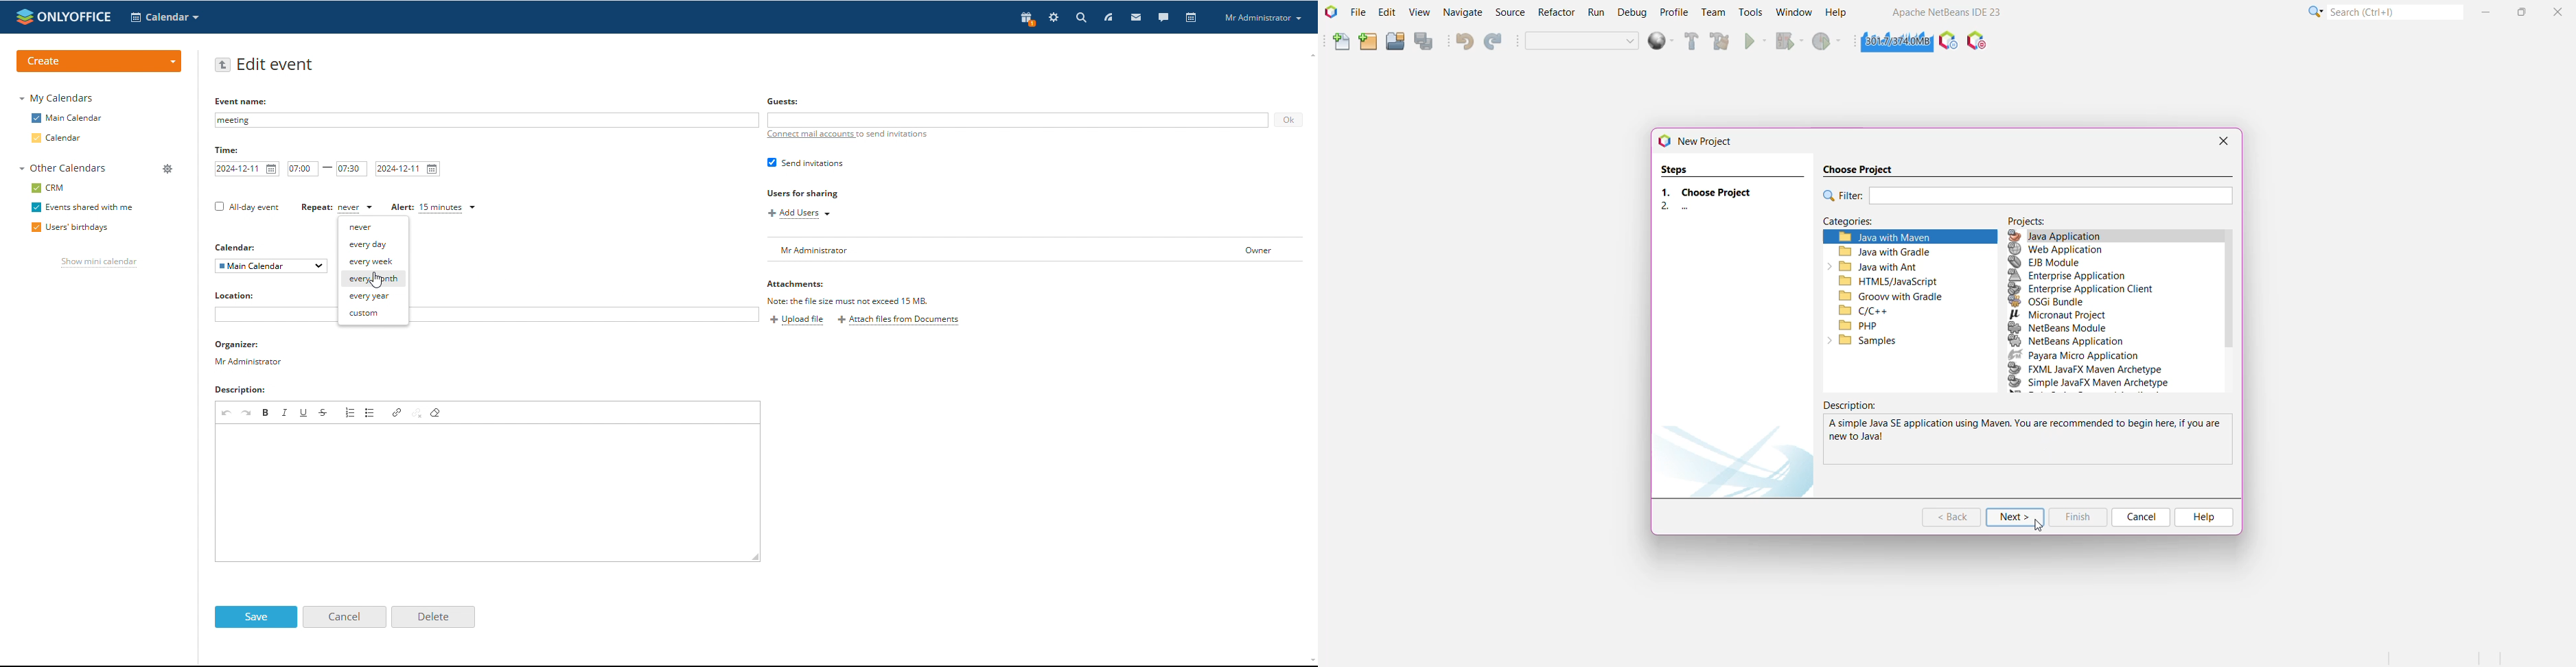 The height and width of the screenshot is (672, 2576). What do you see at coordinates (399, 412) in the screenshot?
I see `link` at bounding box center [399, 412].